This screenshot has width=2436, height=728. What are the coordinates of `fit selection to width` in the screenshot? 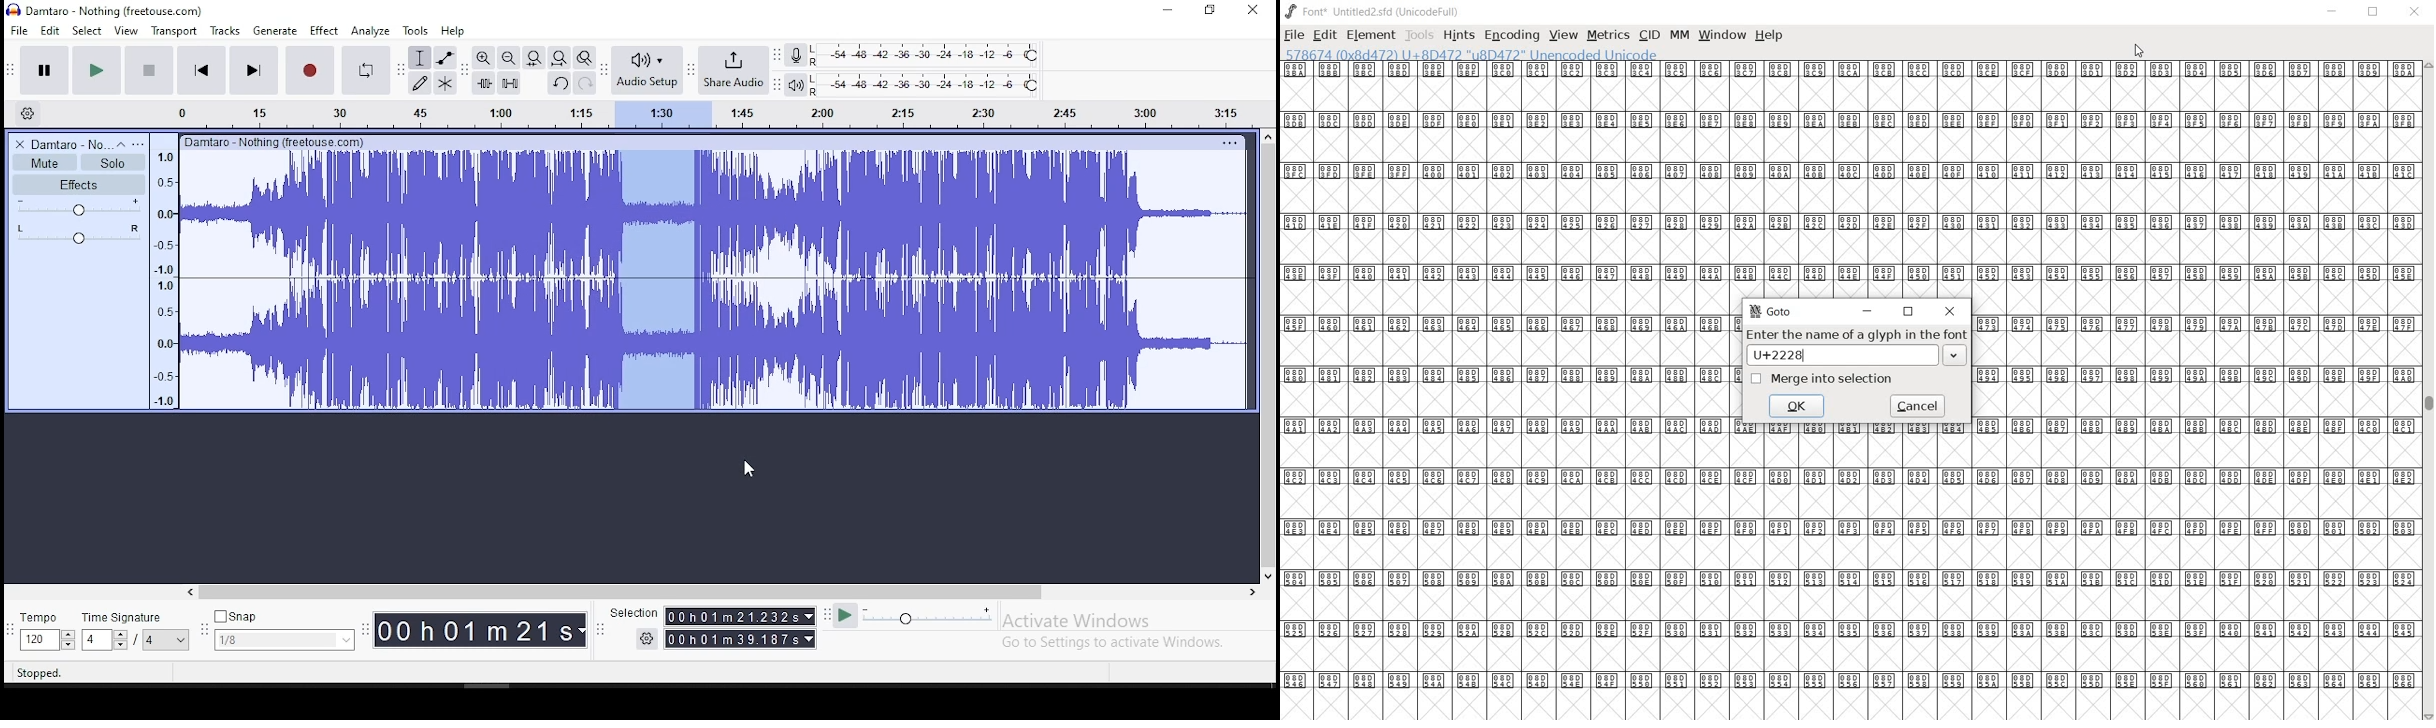 It's located at (533, 56).